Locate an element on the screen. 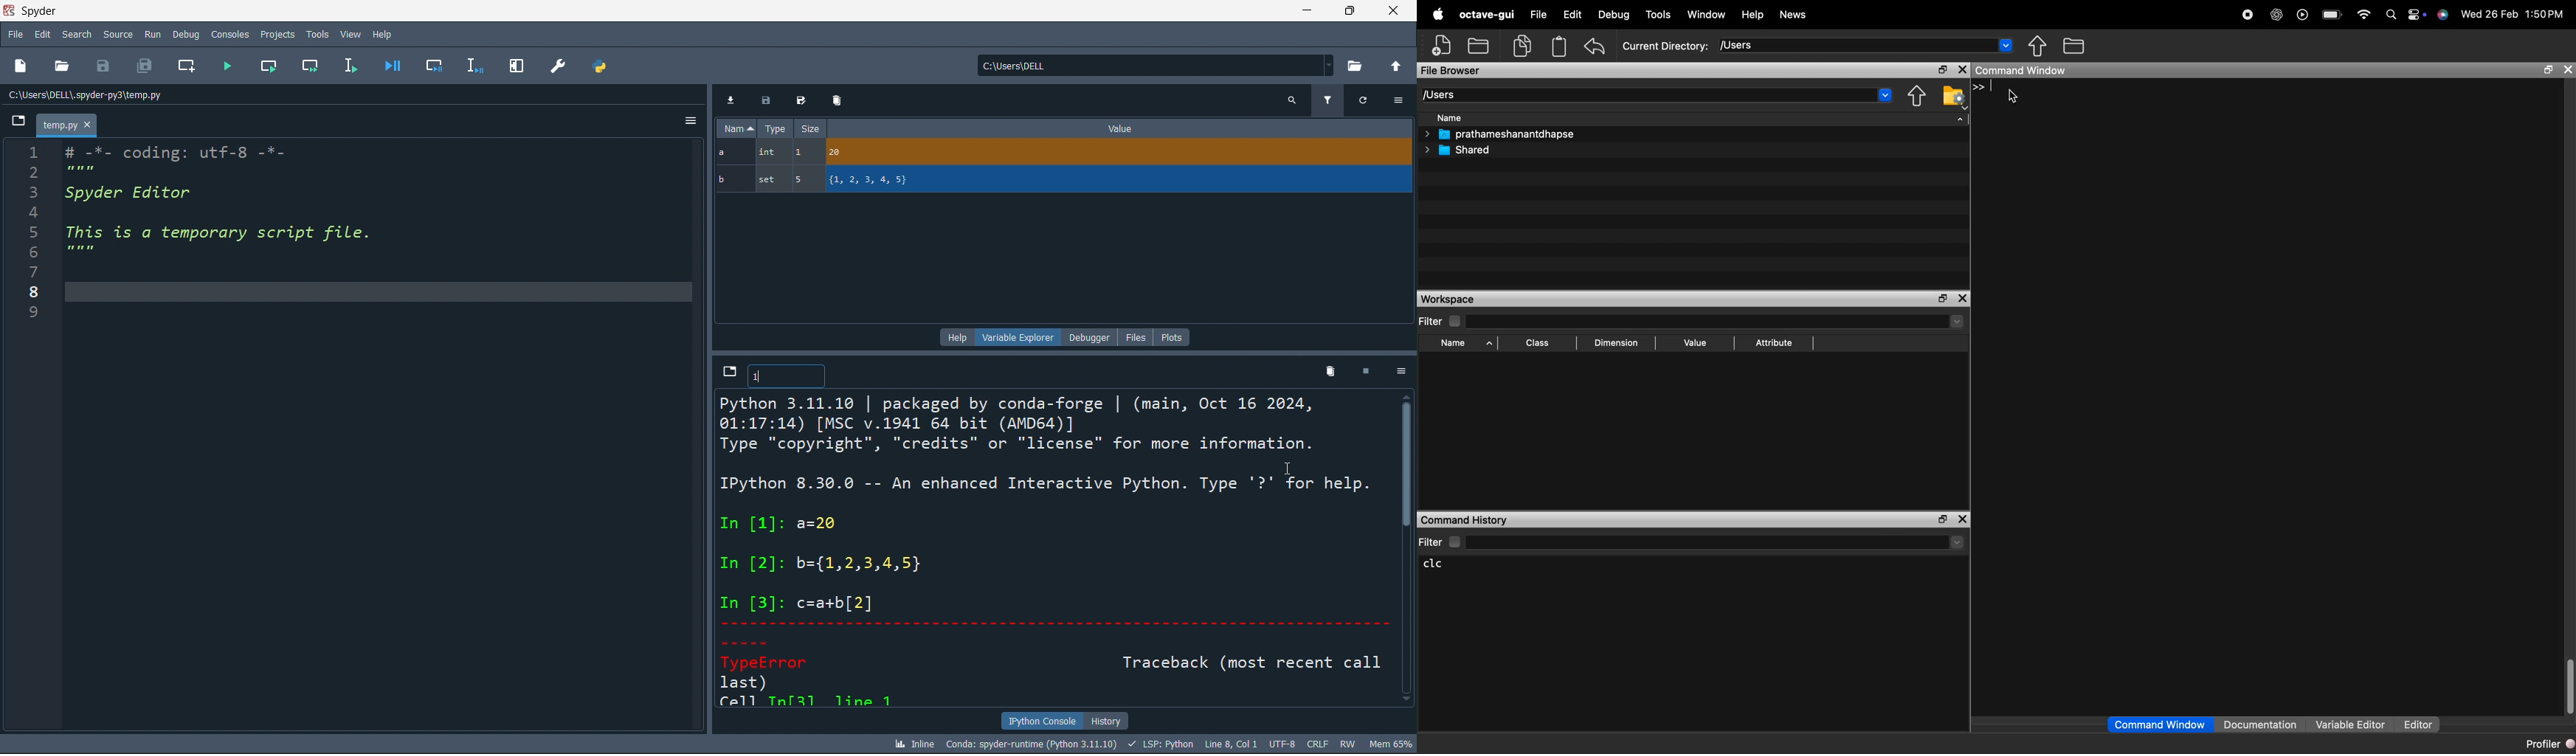 The height and width of the screenshot is (756, 2576). filter is located at coordinates (1327, 99).